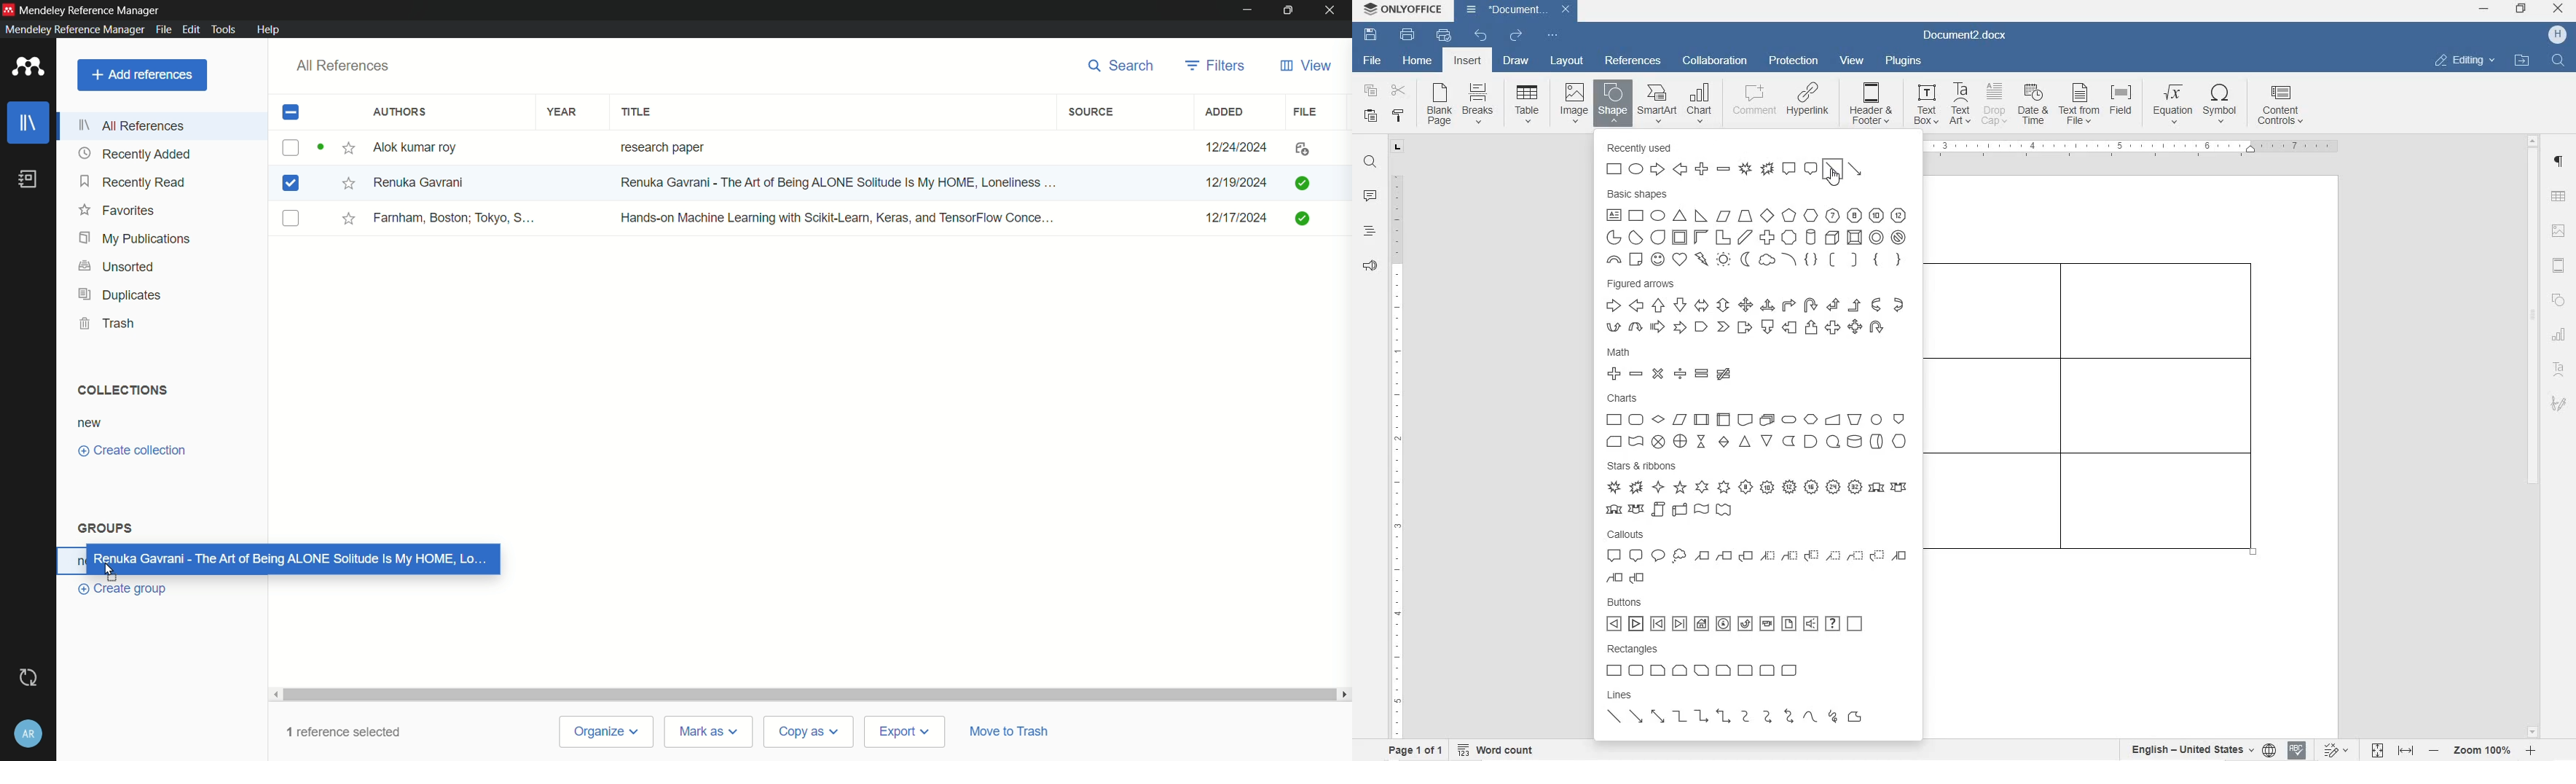 The width and height of the screenshot is (2576, 784). Describe the element at coordinates (1958, 105) in the screenshot. I see `TEXT ART` at that location.